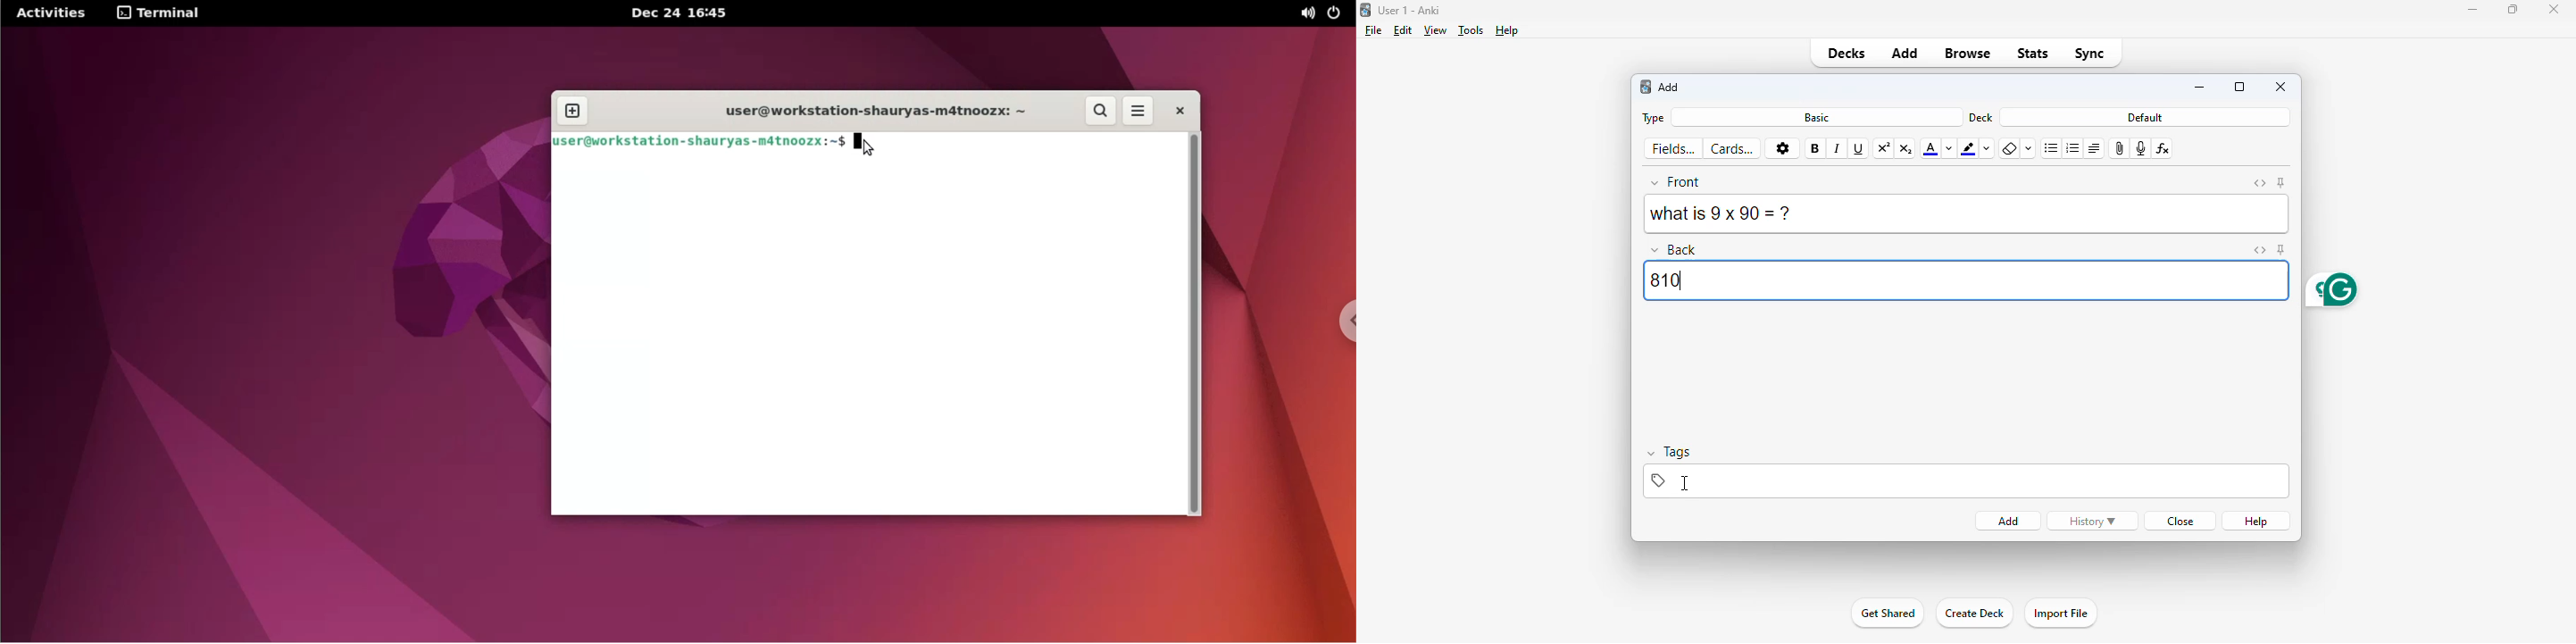 This screenshot has height=644, width=2576. What do you see at coordinates (2281, 86) in the screenshot?
I see `close` at bounding box center [2281, 86].